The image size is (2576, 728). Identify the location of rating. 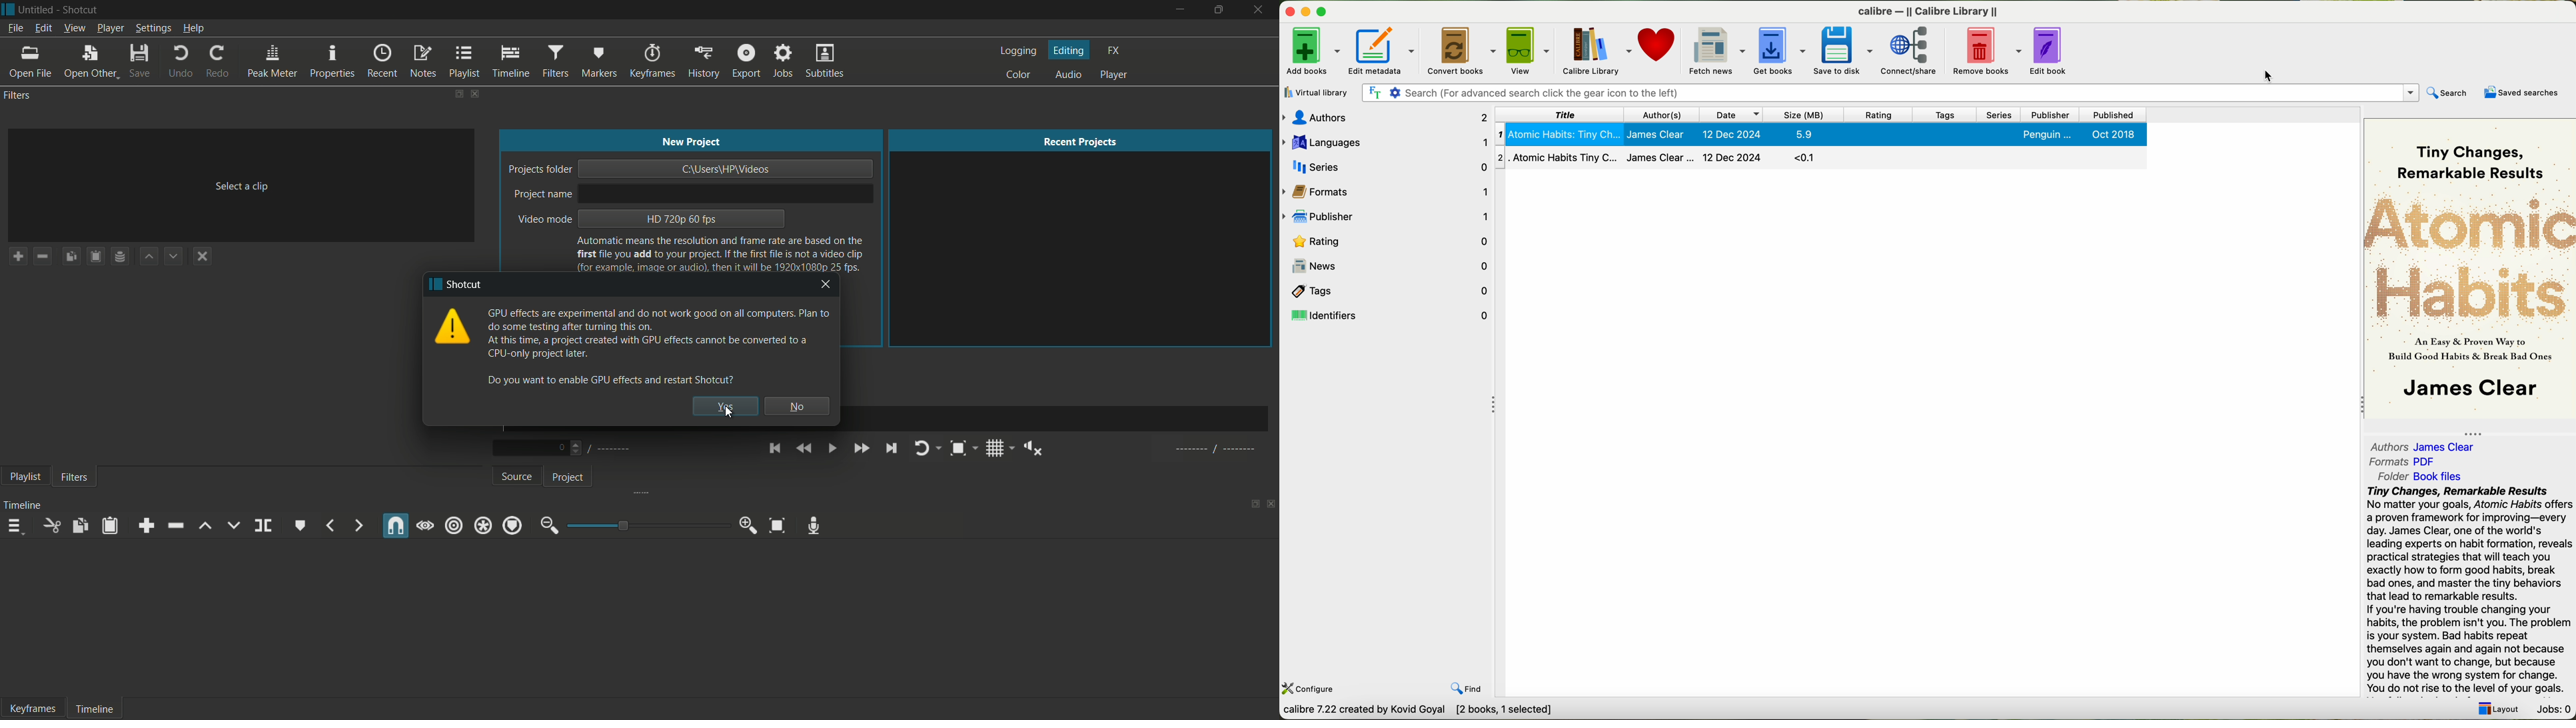
(1388, 239).